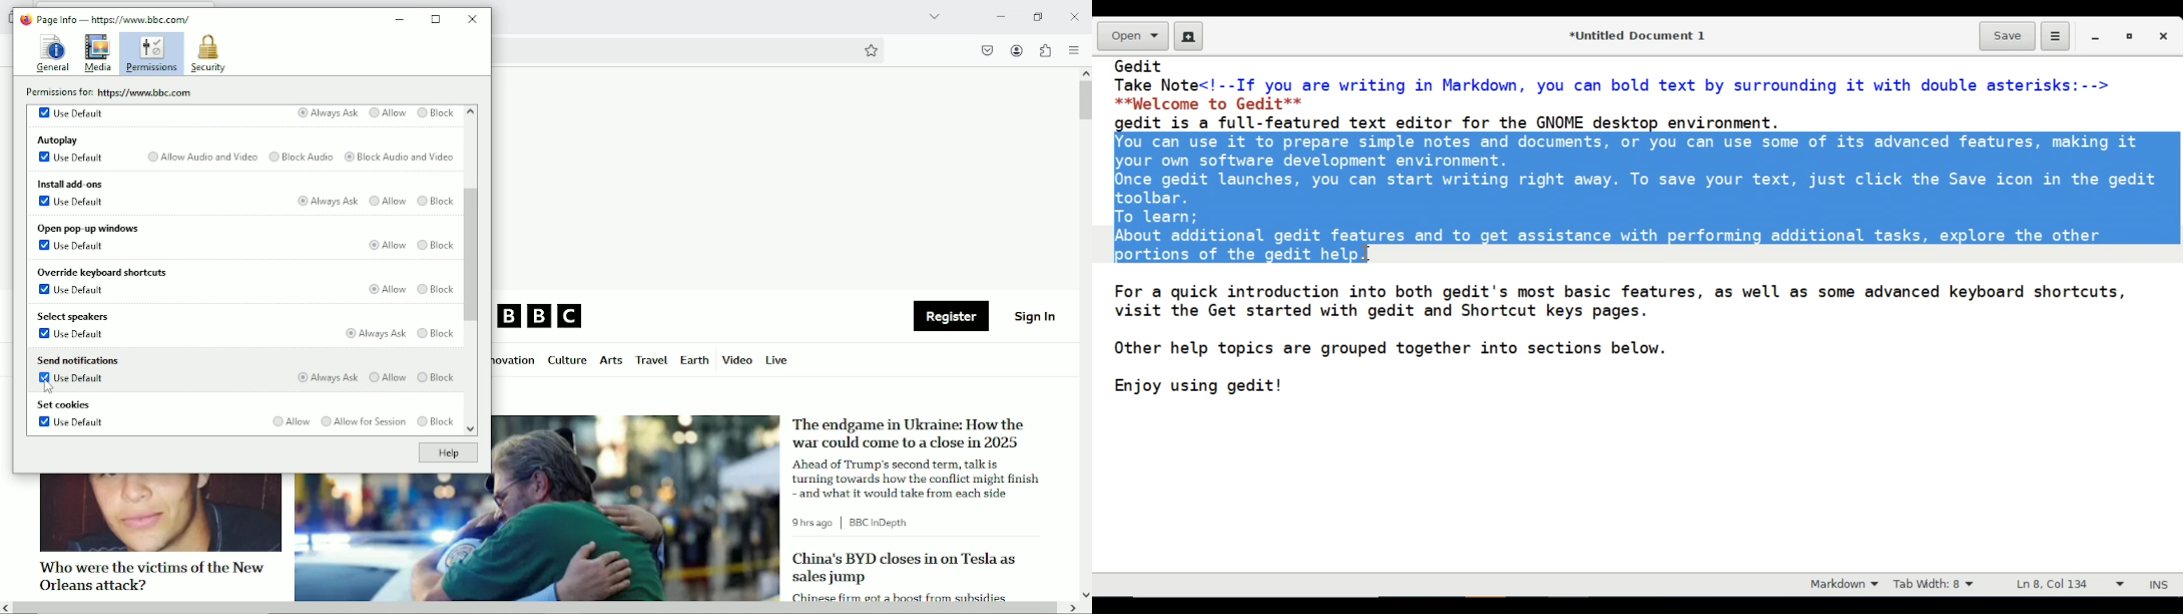  What do you see at coordinates (919, 478) in the screenshot?
I see `Ahead of Trump's second term, talk is turning towards how the conflict might finish and what it would take from each side` at bounding box center [919, 478].